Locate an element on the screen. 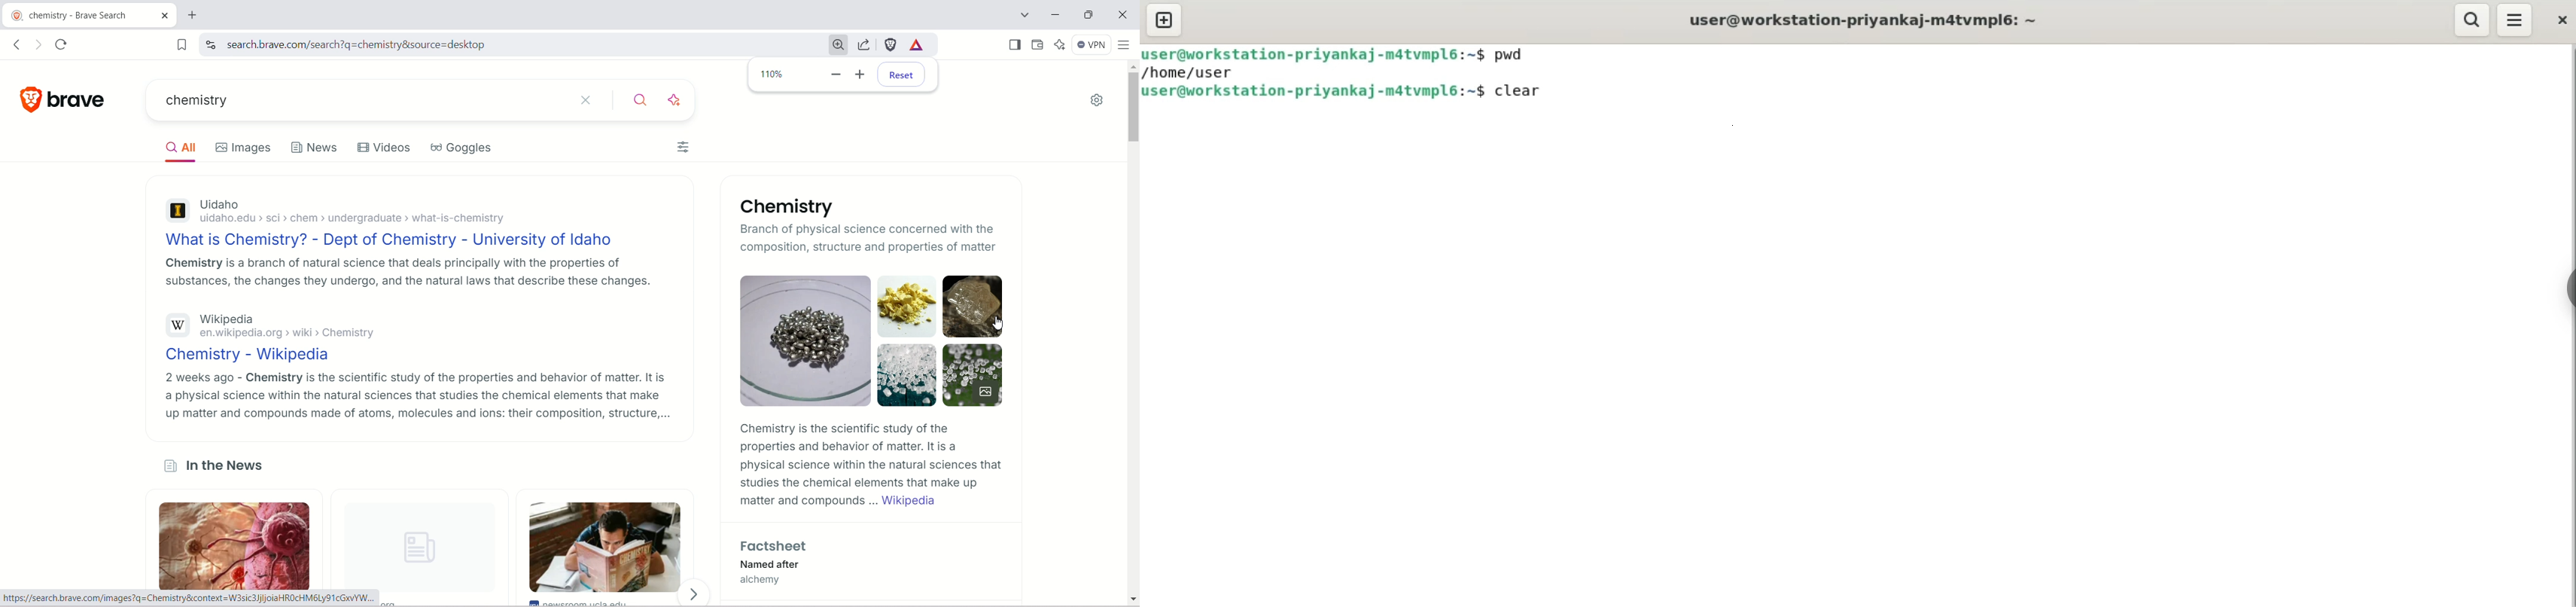  answer with AI is located at coordinates (674, 100).